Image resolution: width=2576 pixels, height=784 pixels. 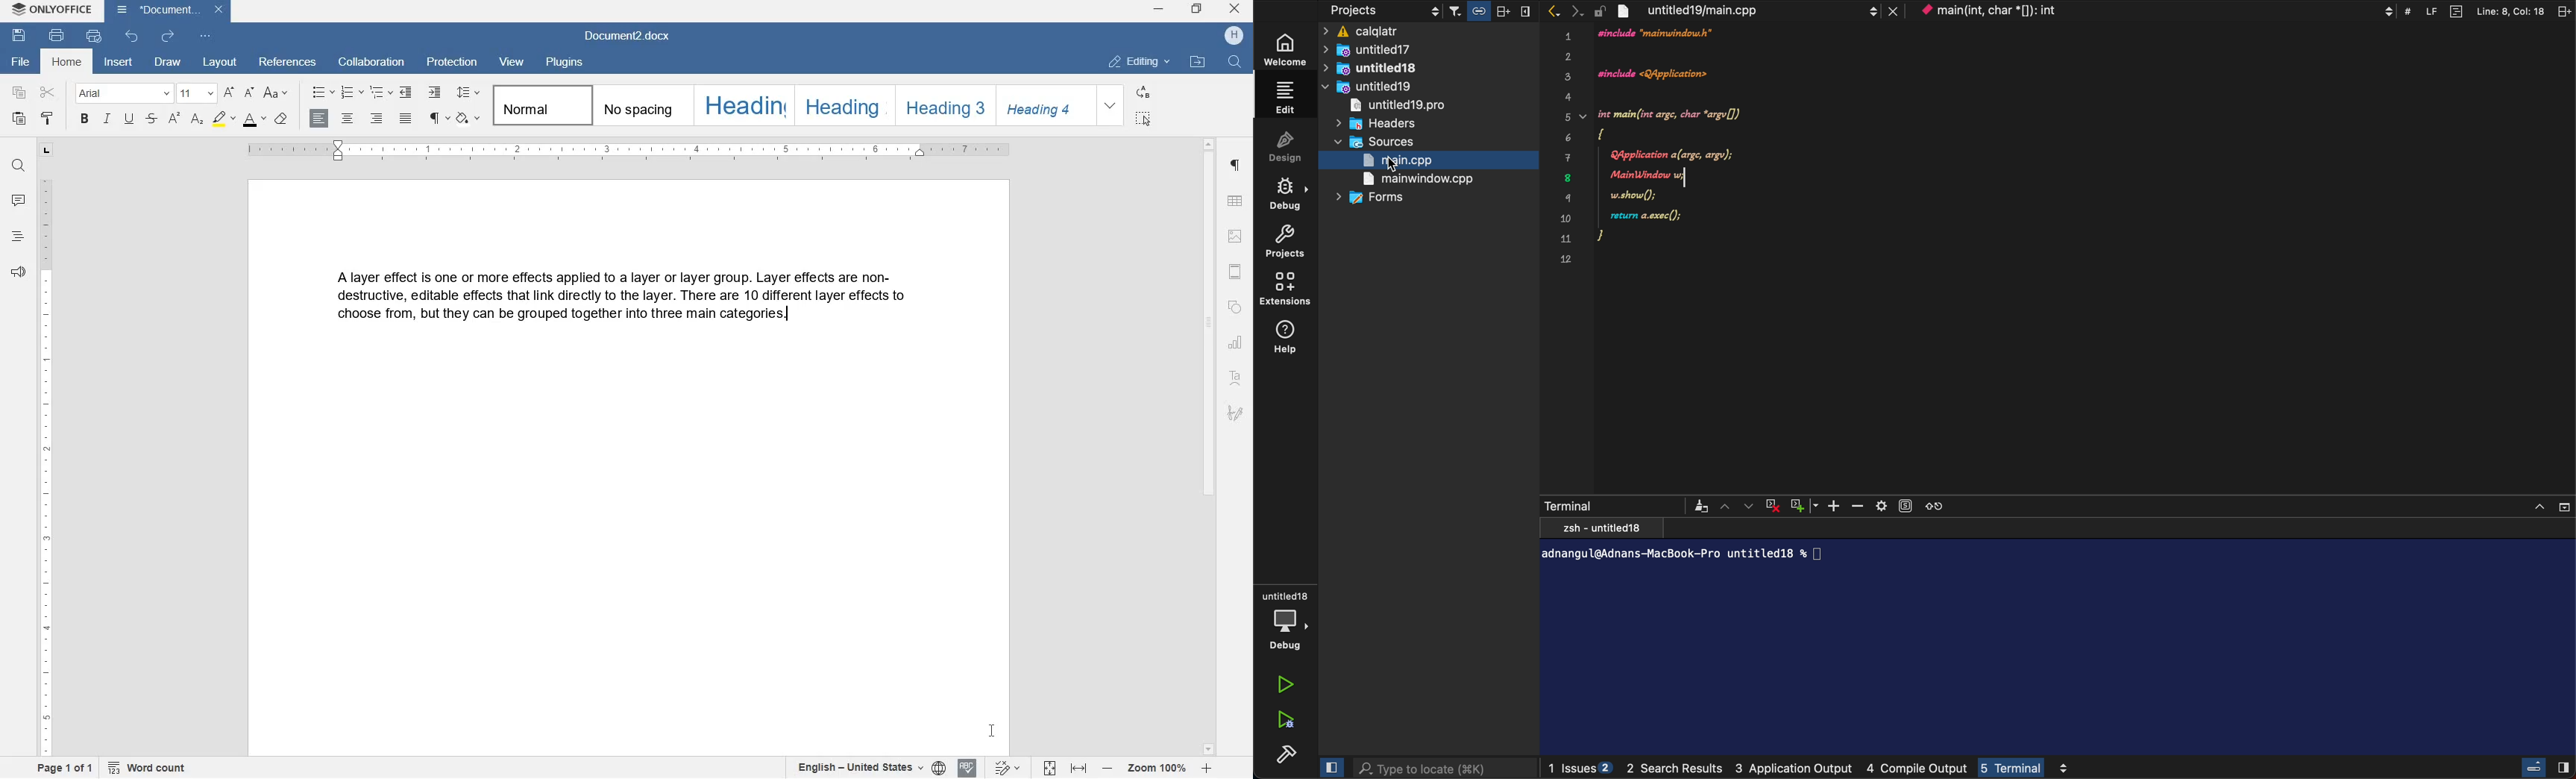 What do you see at coordinates (19, 63) in the screenshot?
I see `FILE NAME` at bounding box center [19, 63].